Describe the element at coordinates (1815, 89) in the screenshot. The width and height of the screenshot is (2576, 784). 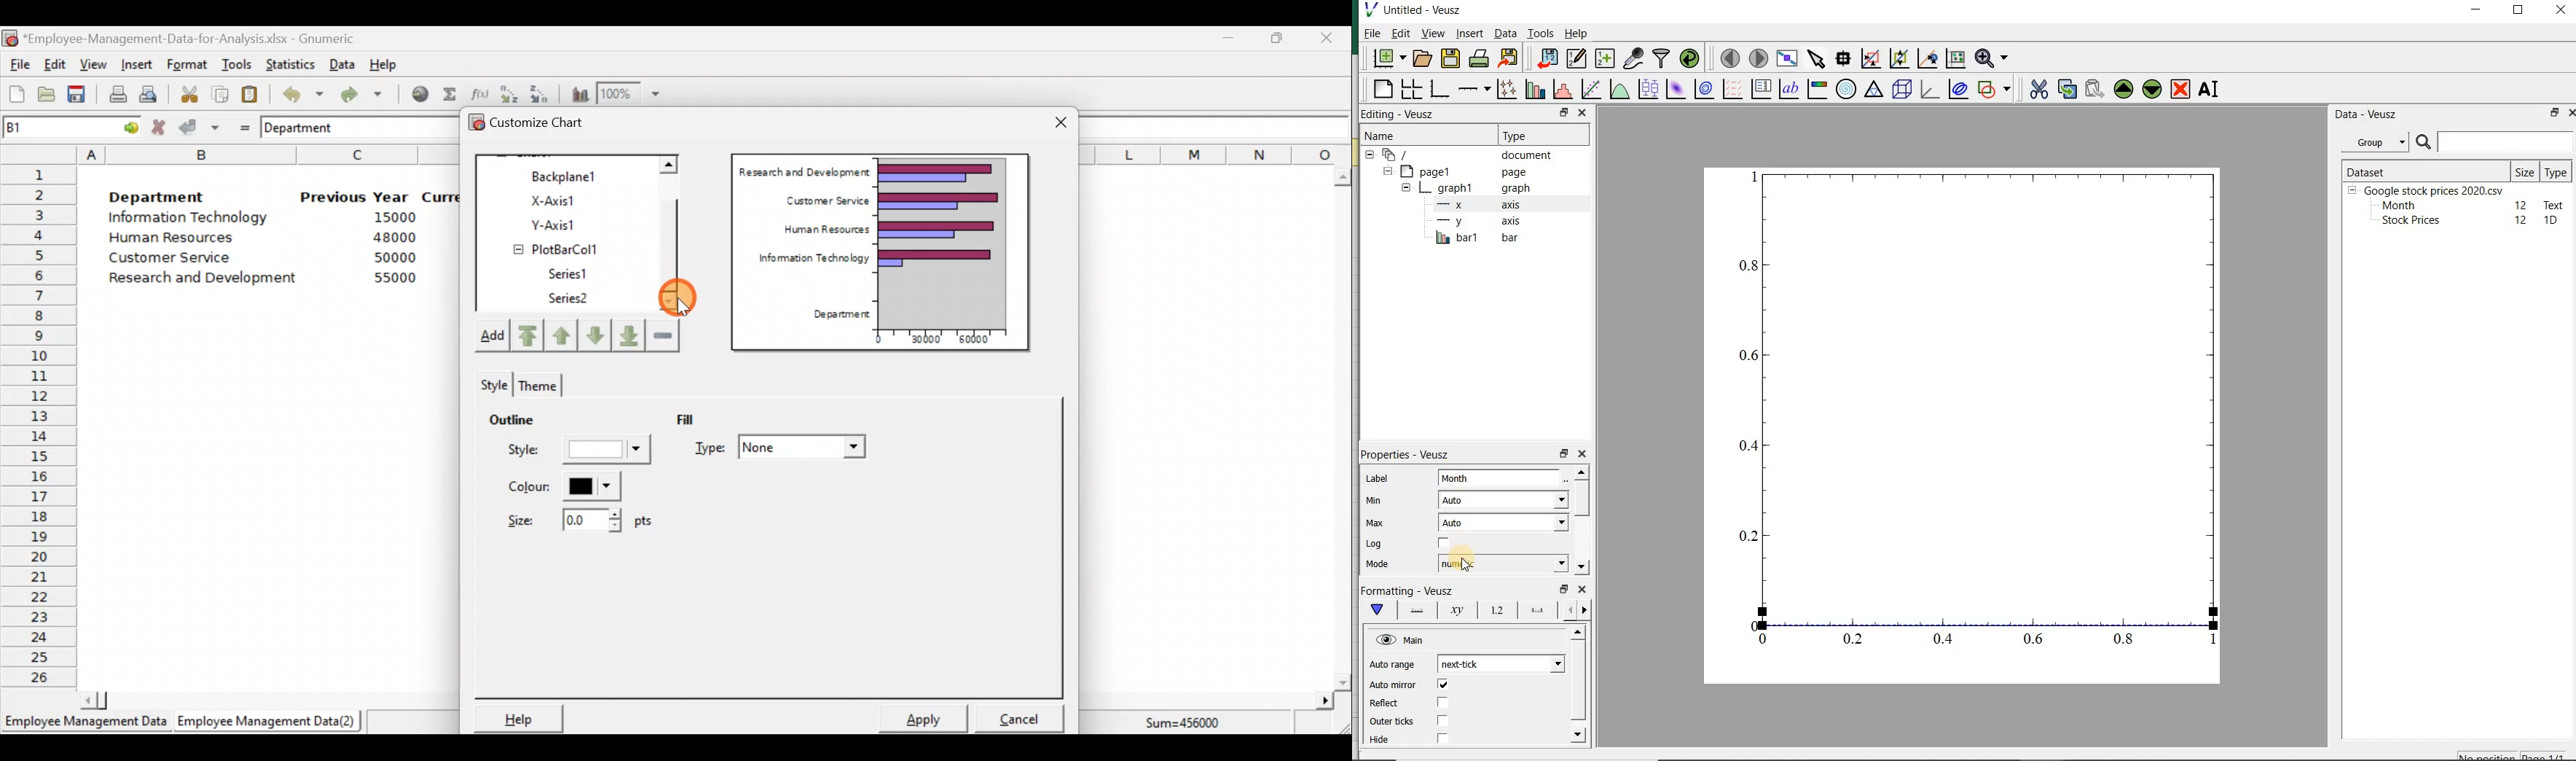
I see `image color bar` at that location.